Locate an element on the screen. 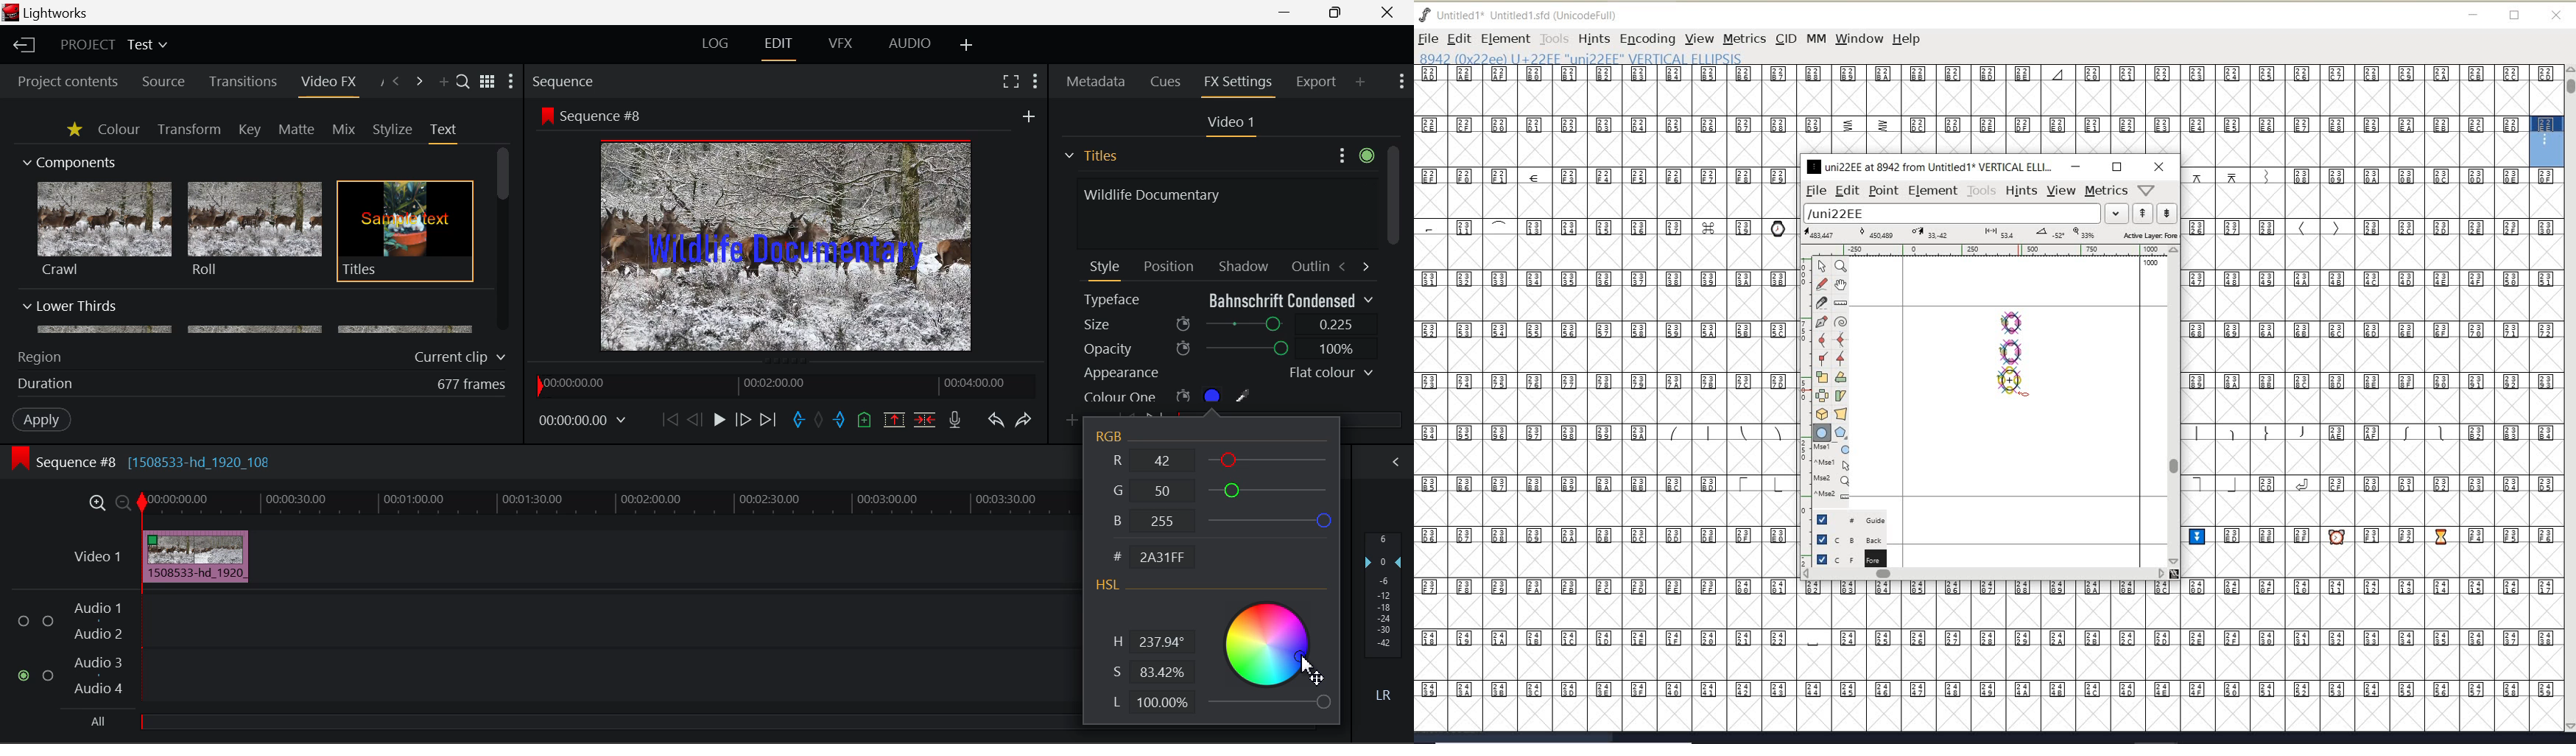 This screenshot has width=2576, height=756. Frame Time is located at coordinates (583, 422).